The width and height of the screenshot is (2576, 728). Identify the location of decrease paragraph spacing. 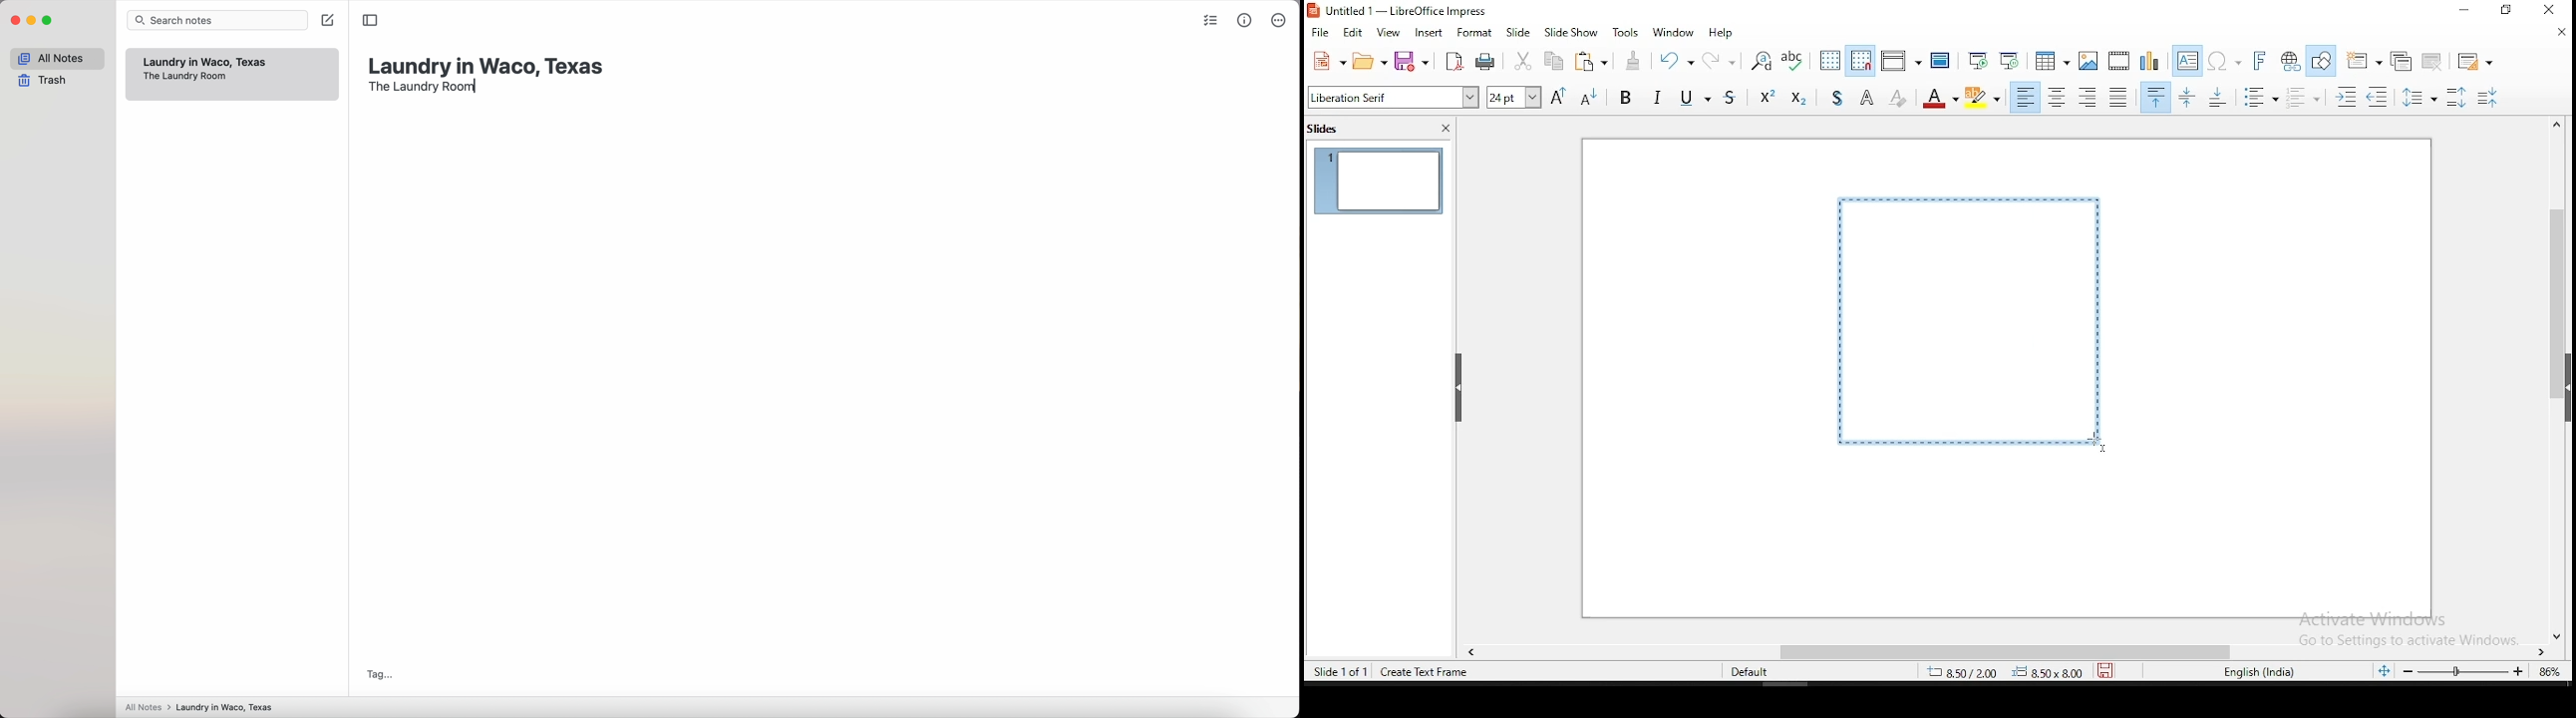
(2489, 98).